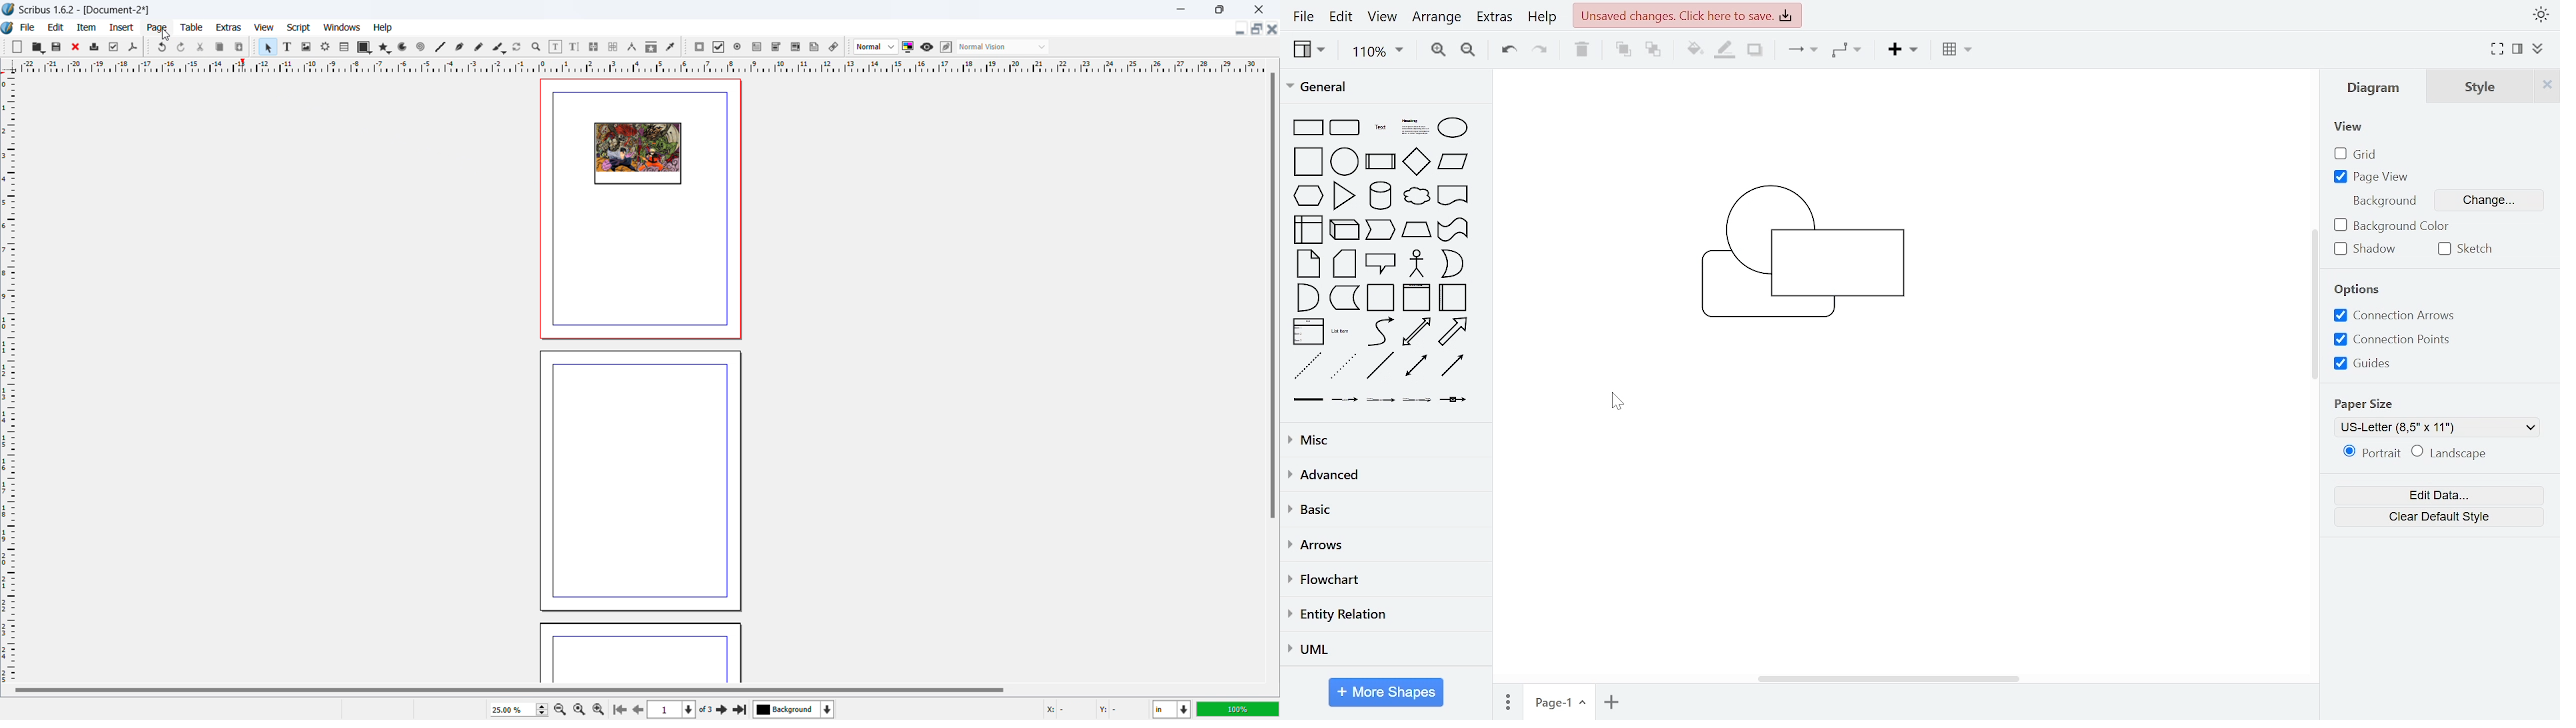 The height and width of the screenshot is (728, 2576). What do you see at coordinates (641, 65) in the screenshot?
I see `horizontal ruler` at bounding box center [641, 65].